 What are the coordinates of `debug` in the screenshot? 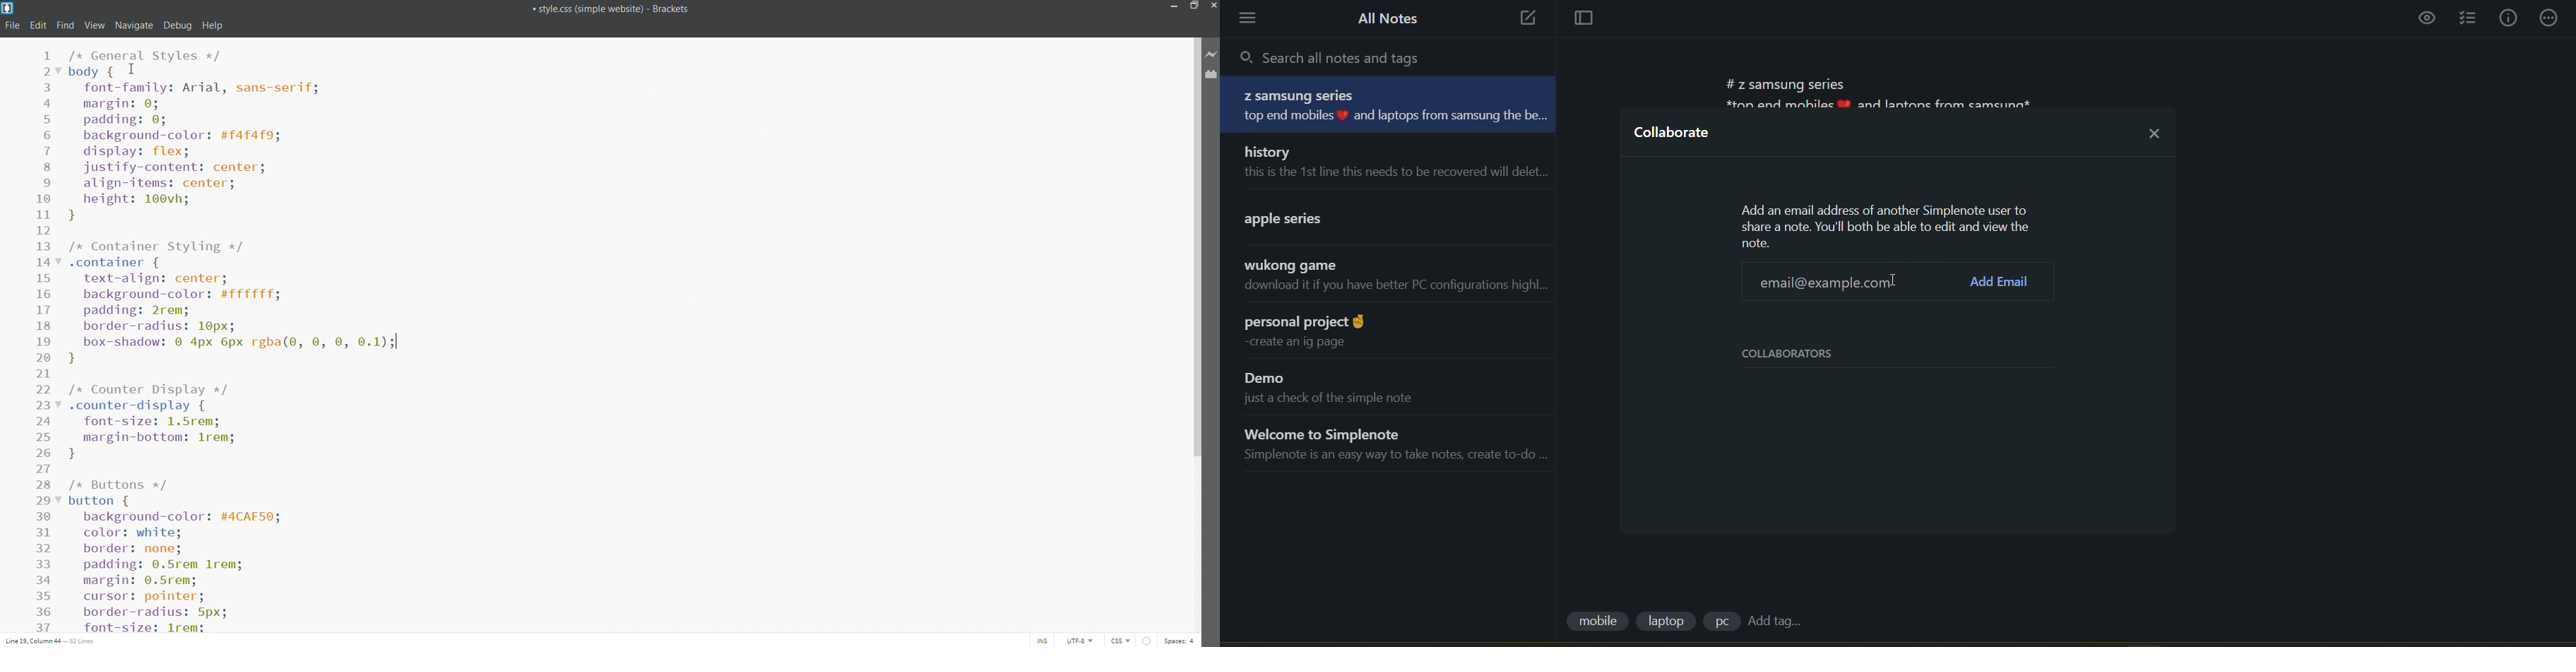 It's located at (177, 25).